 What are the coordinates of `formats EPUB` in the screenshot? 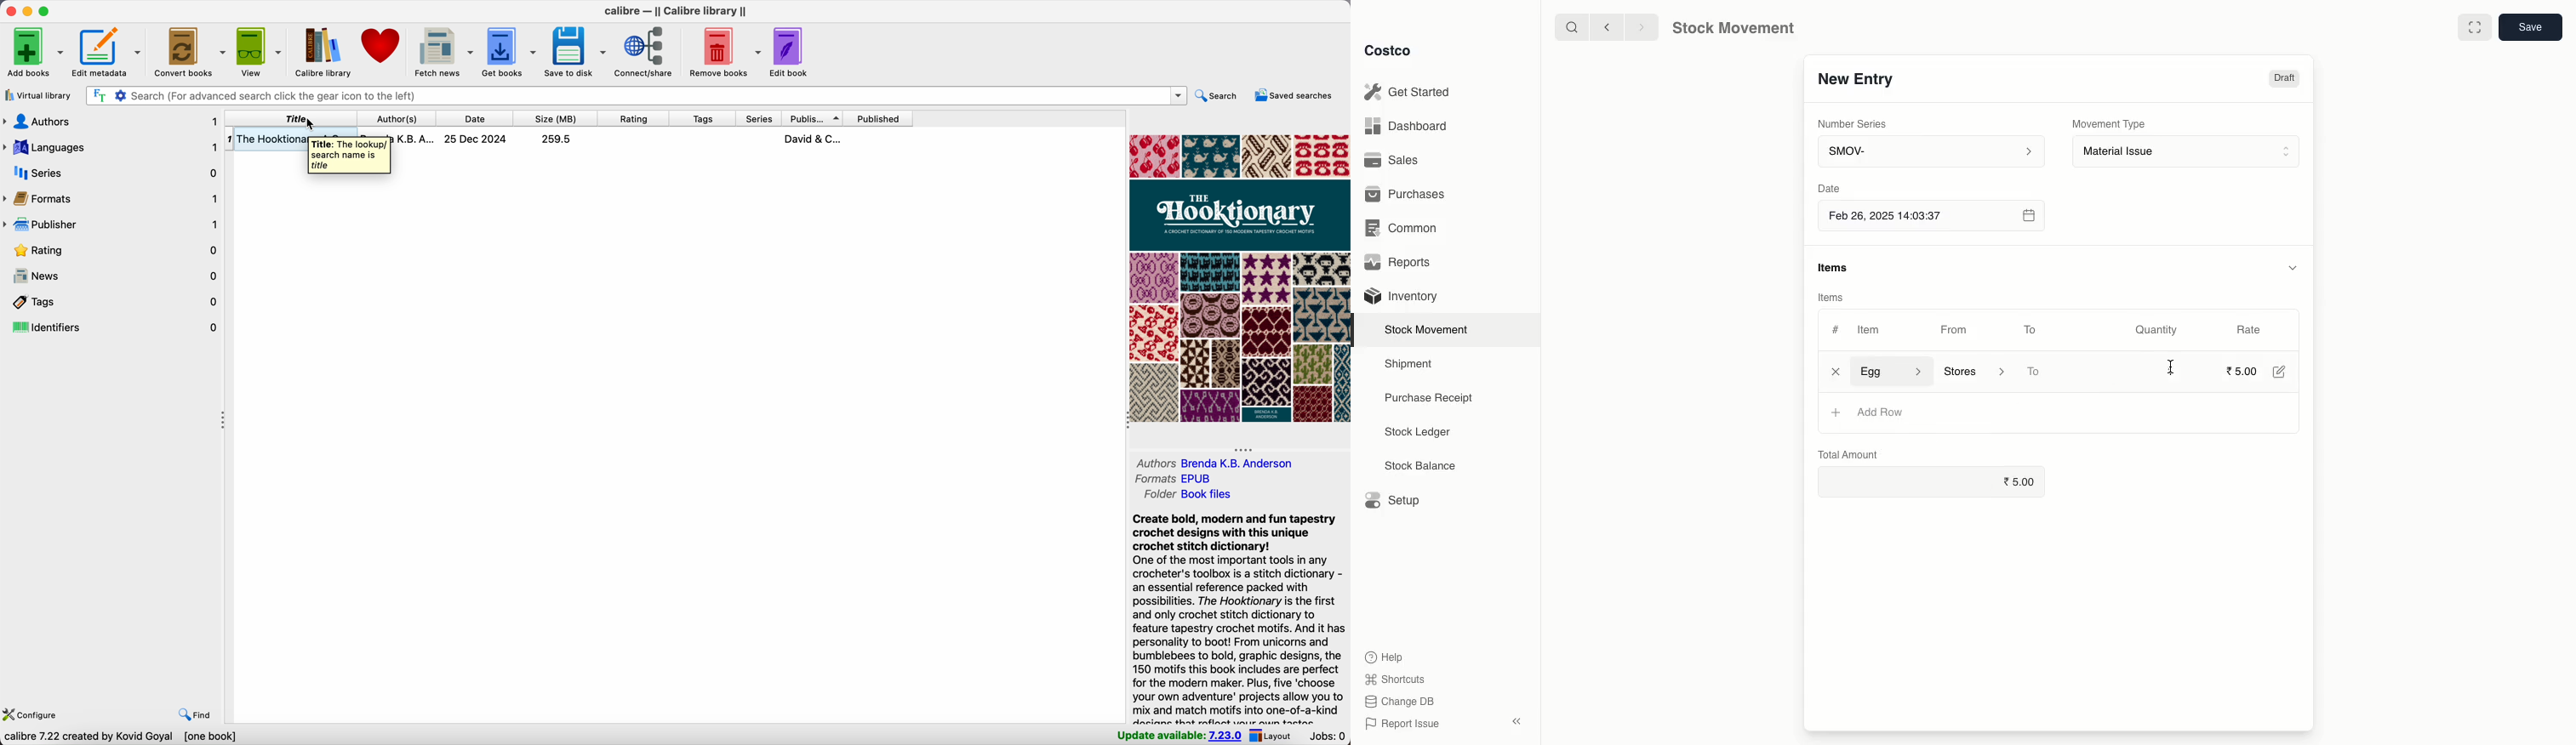 It's located at (1173, 479).